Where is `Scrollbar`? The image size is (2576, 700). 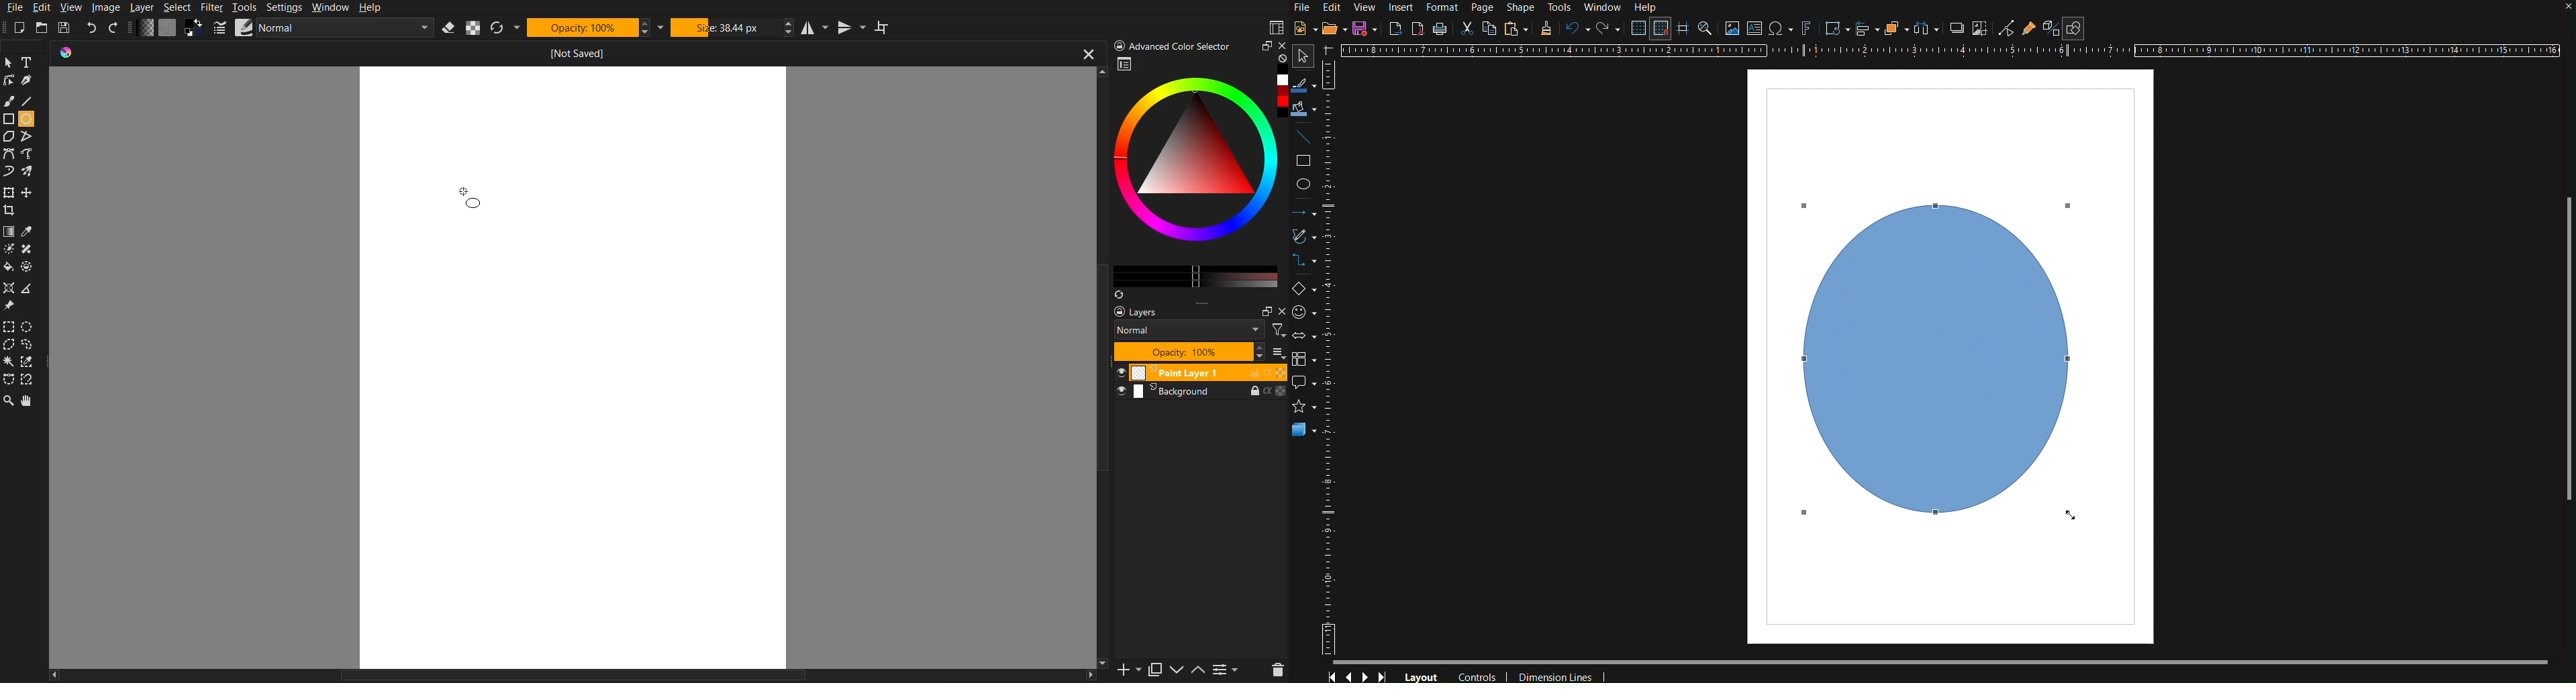 Scrollbar is located at coordinates (1953, 661).